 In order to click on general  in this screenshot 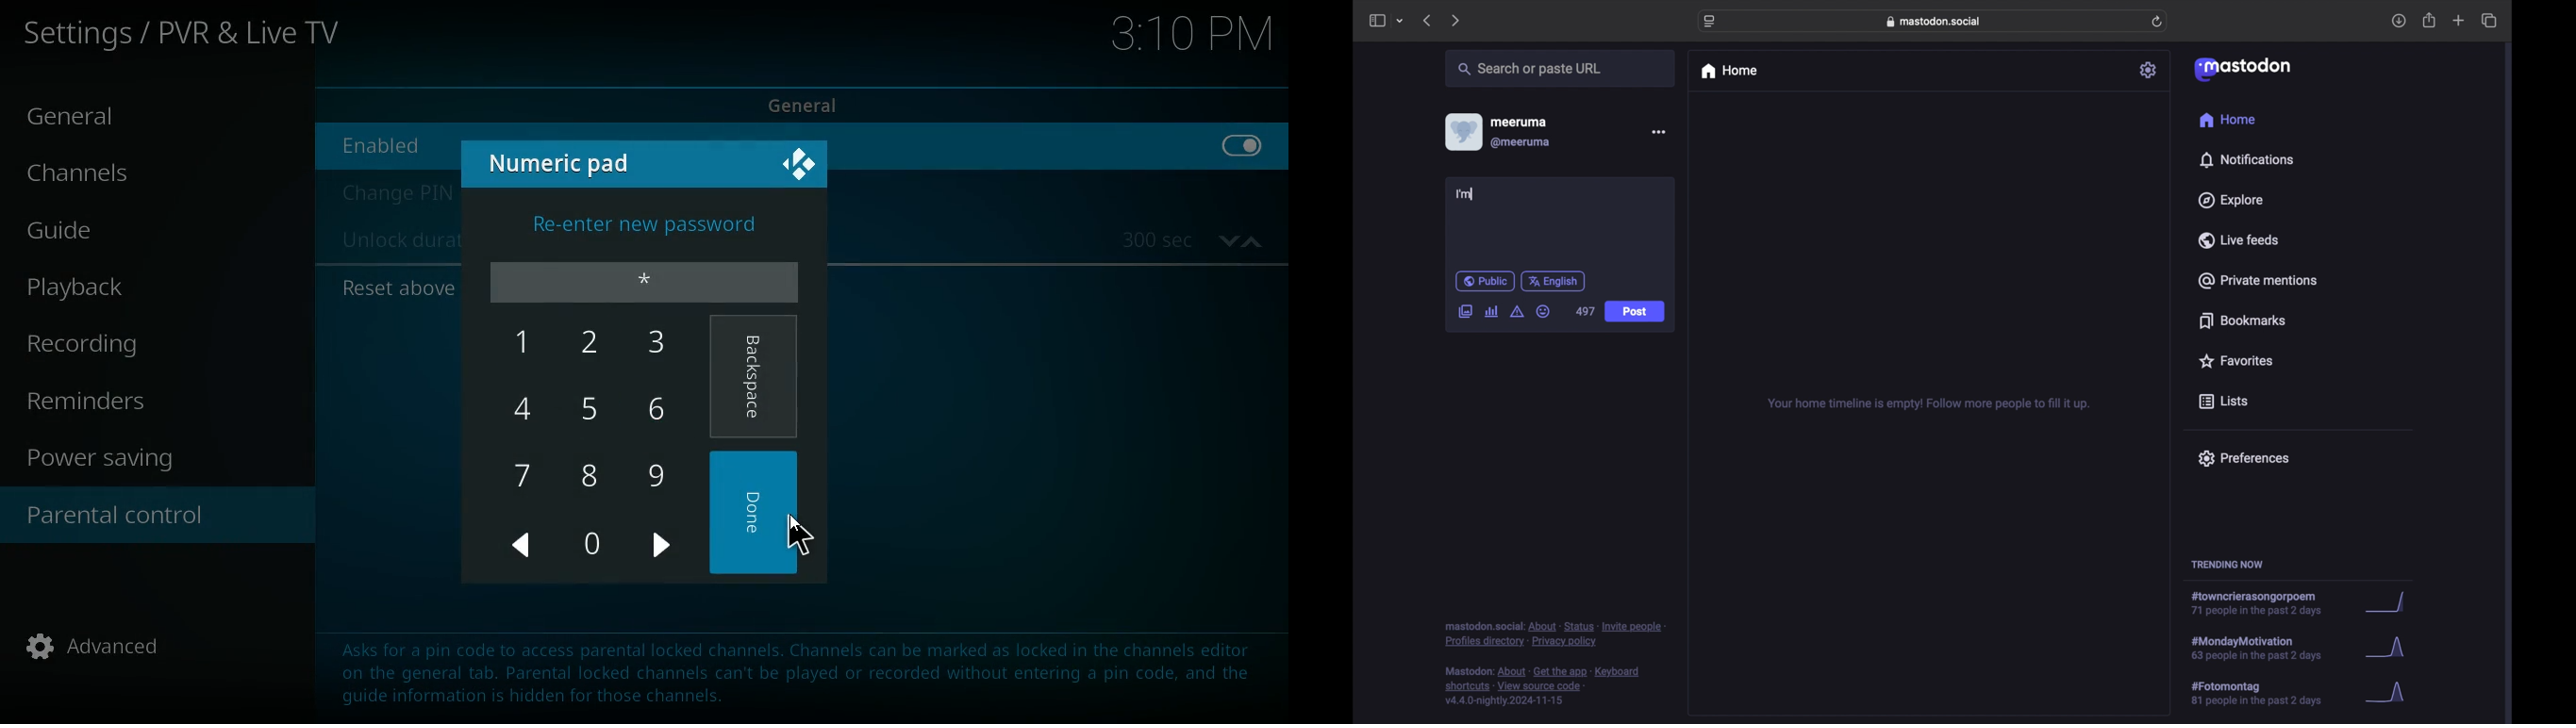, I will do `click(89, 118)`.